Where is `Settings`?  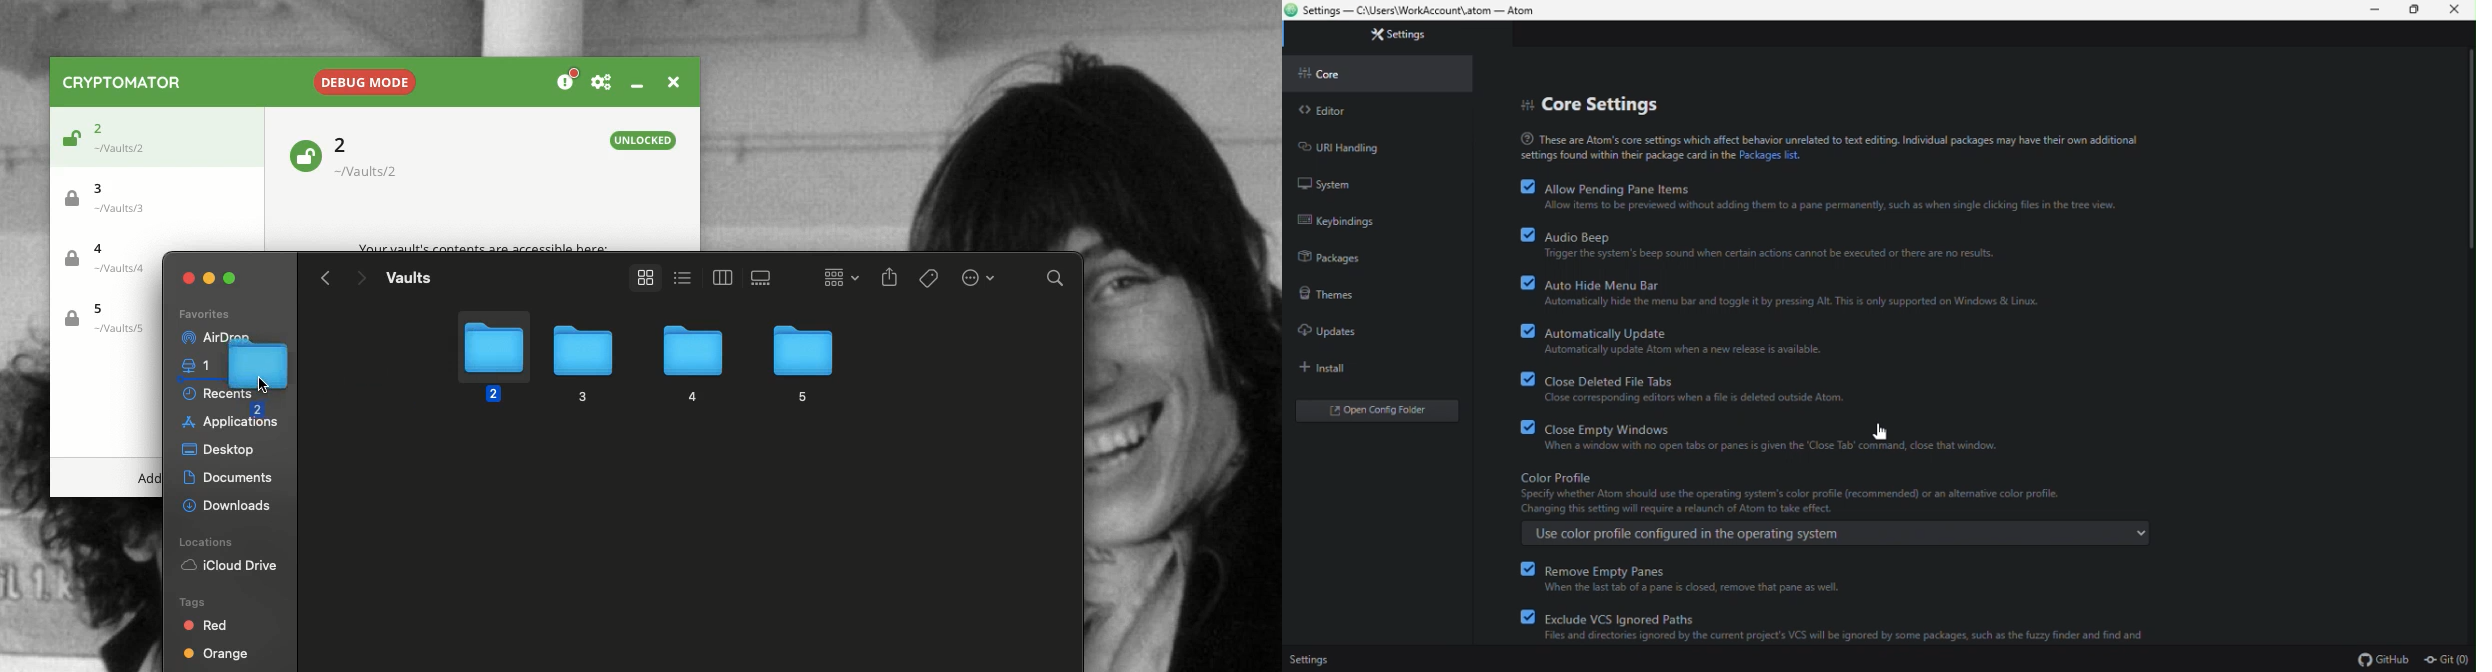
Settings is located at coordinates (1405, 35).